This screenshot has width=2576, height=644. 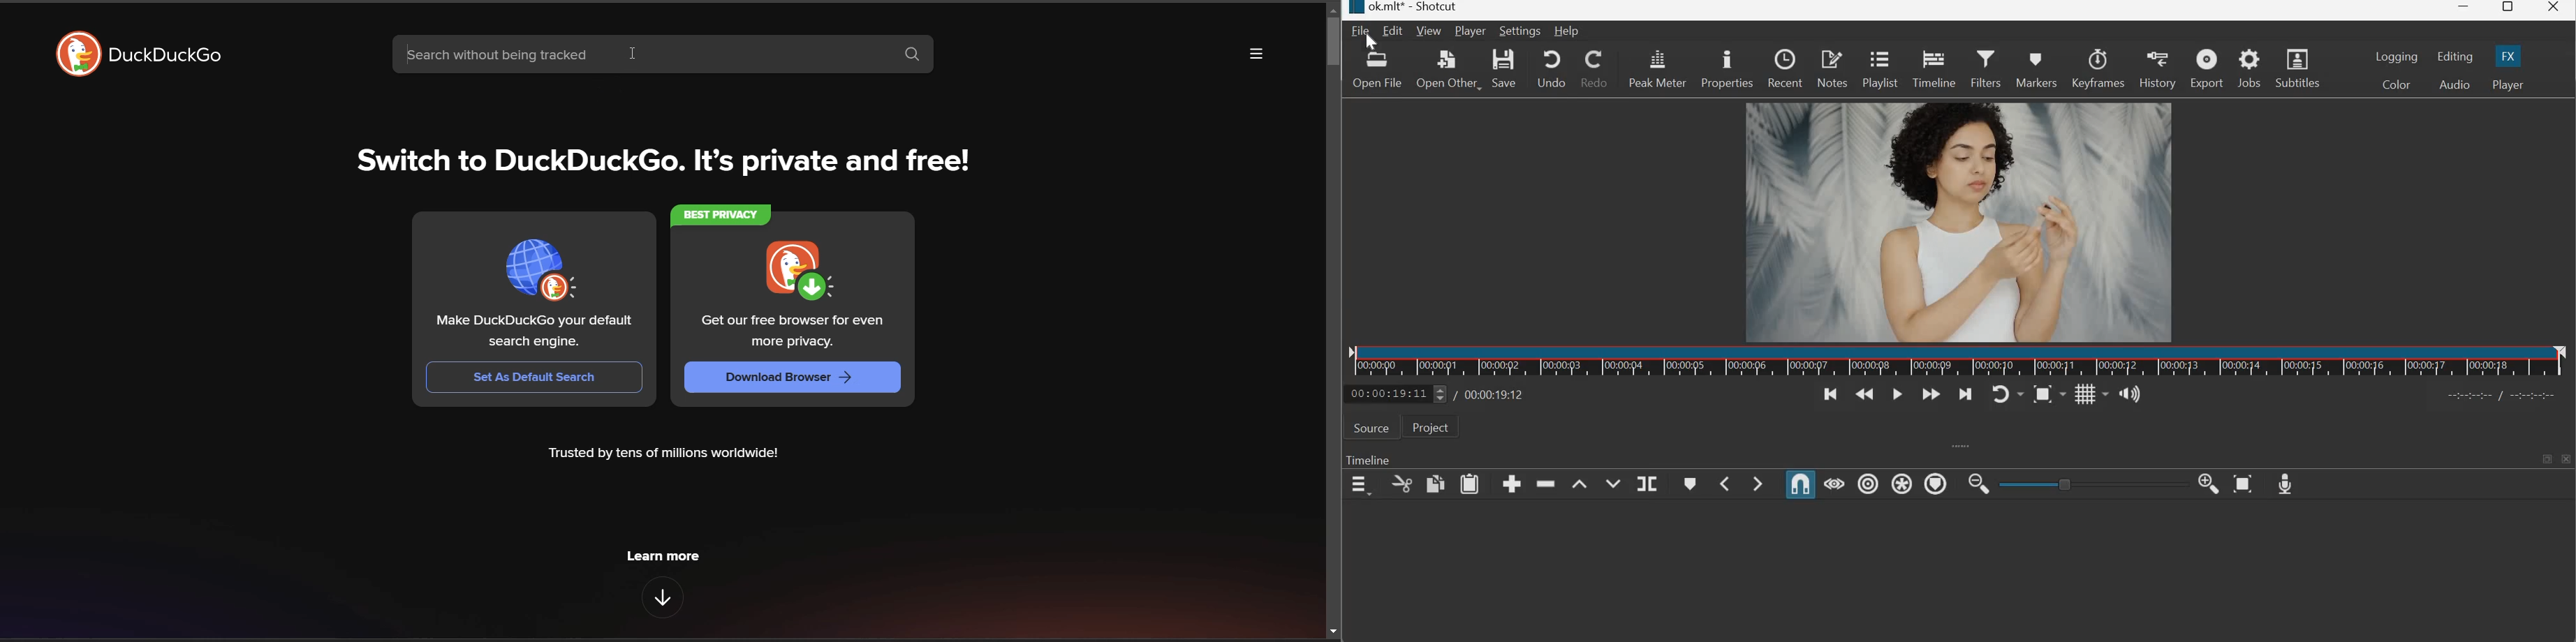 What do you see at coordinates (635, 55) in the screenshot?
I see `cursor` at bounding box center [635, 55].